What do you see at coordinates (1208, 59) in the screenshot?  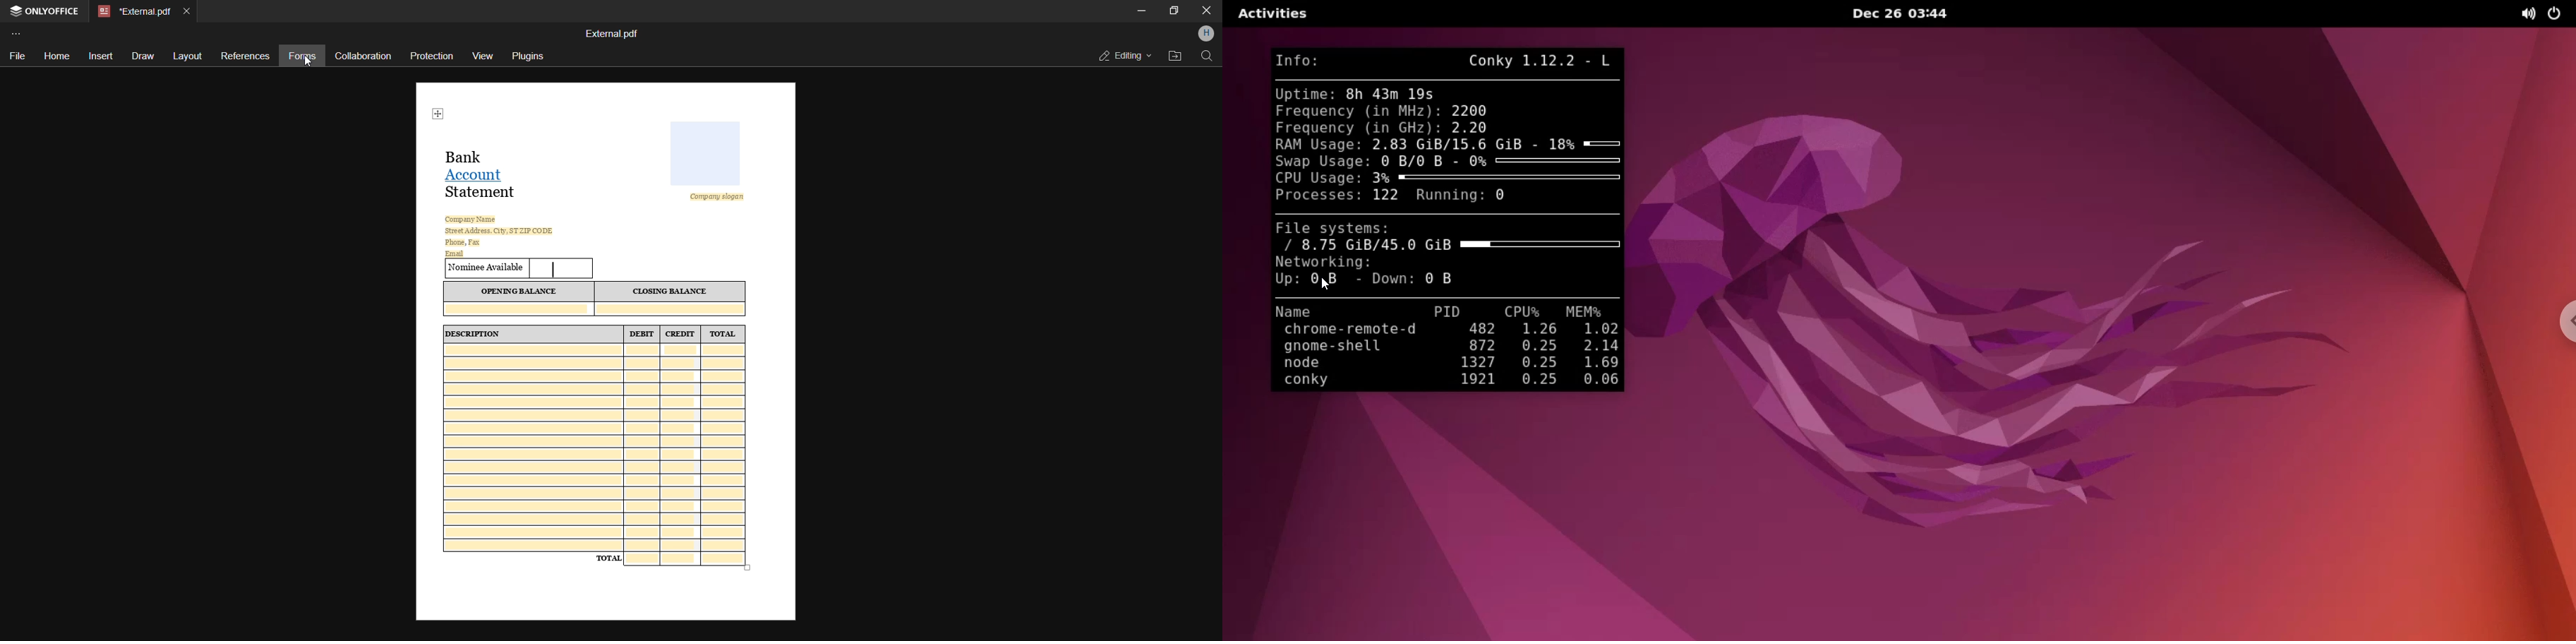 I see `find` at bounding box center [1208, 59].